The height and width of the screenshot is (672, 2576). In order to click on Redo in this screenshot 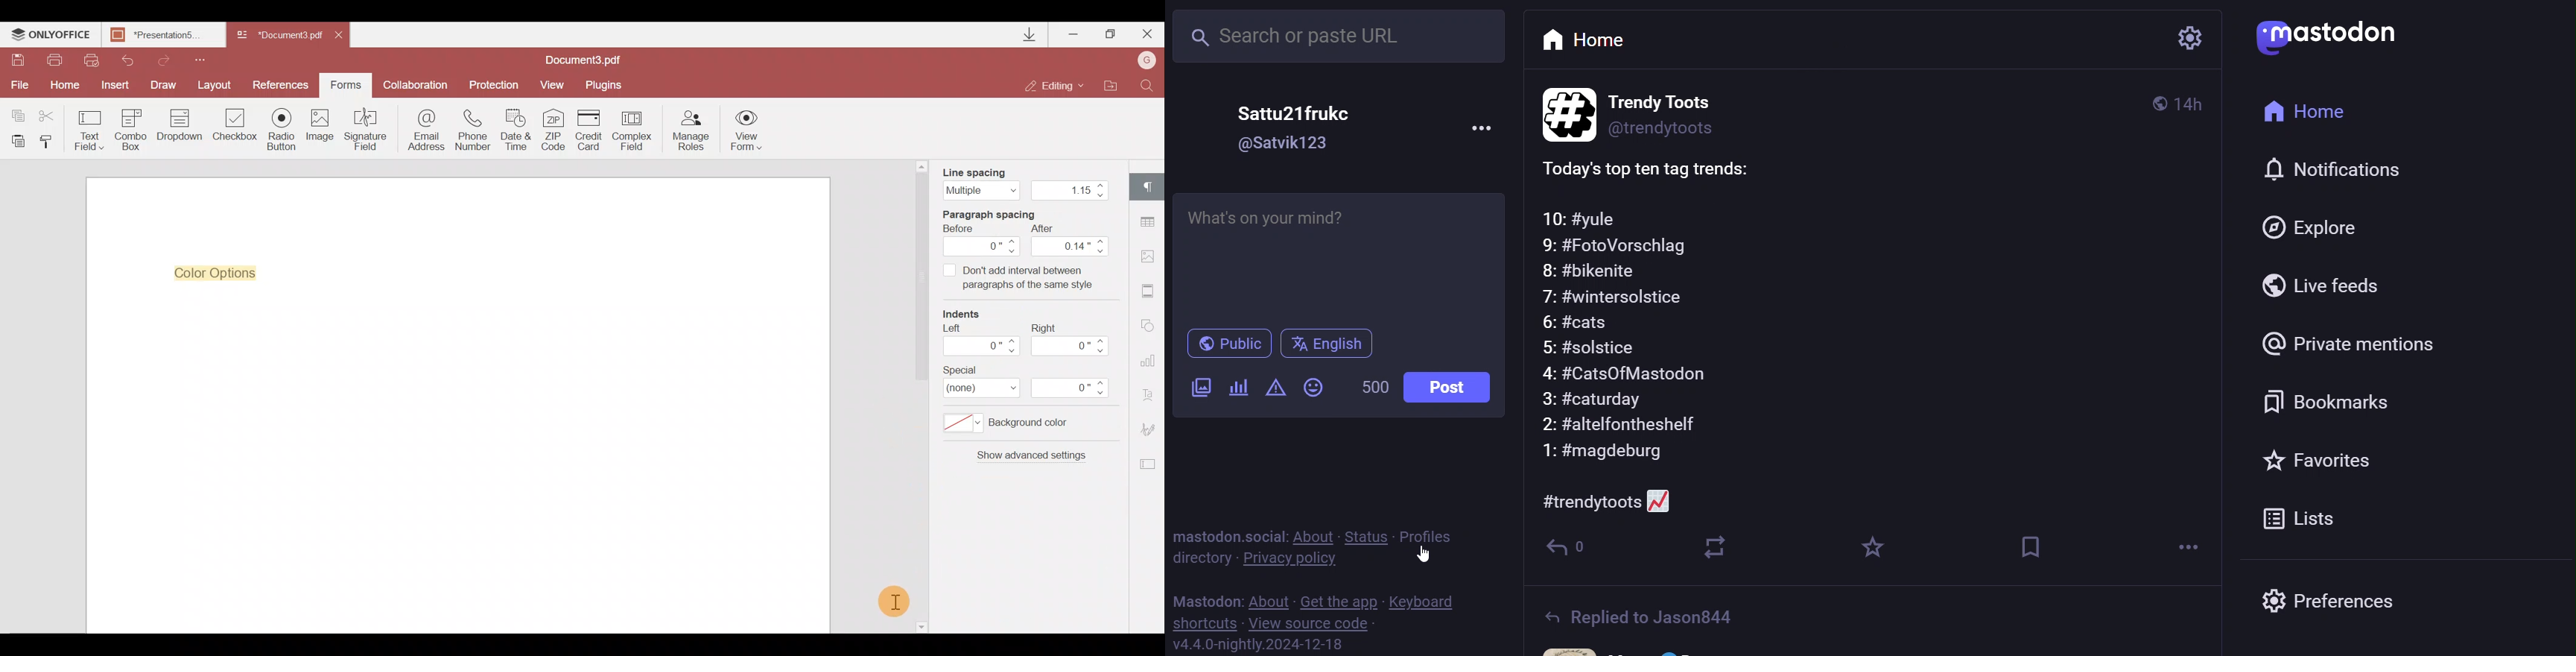, I will do `click(164, 59)`.